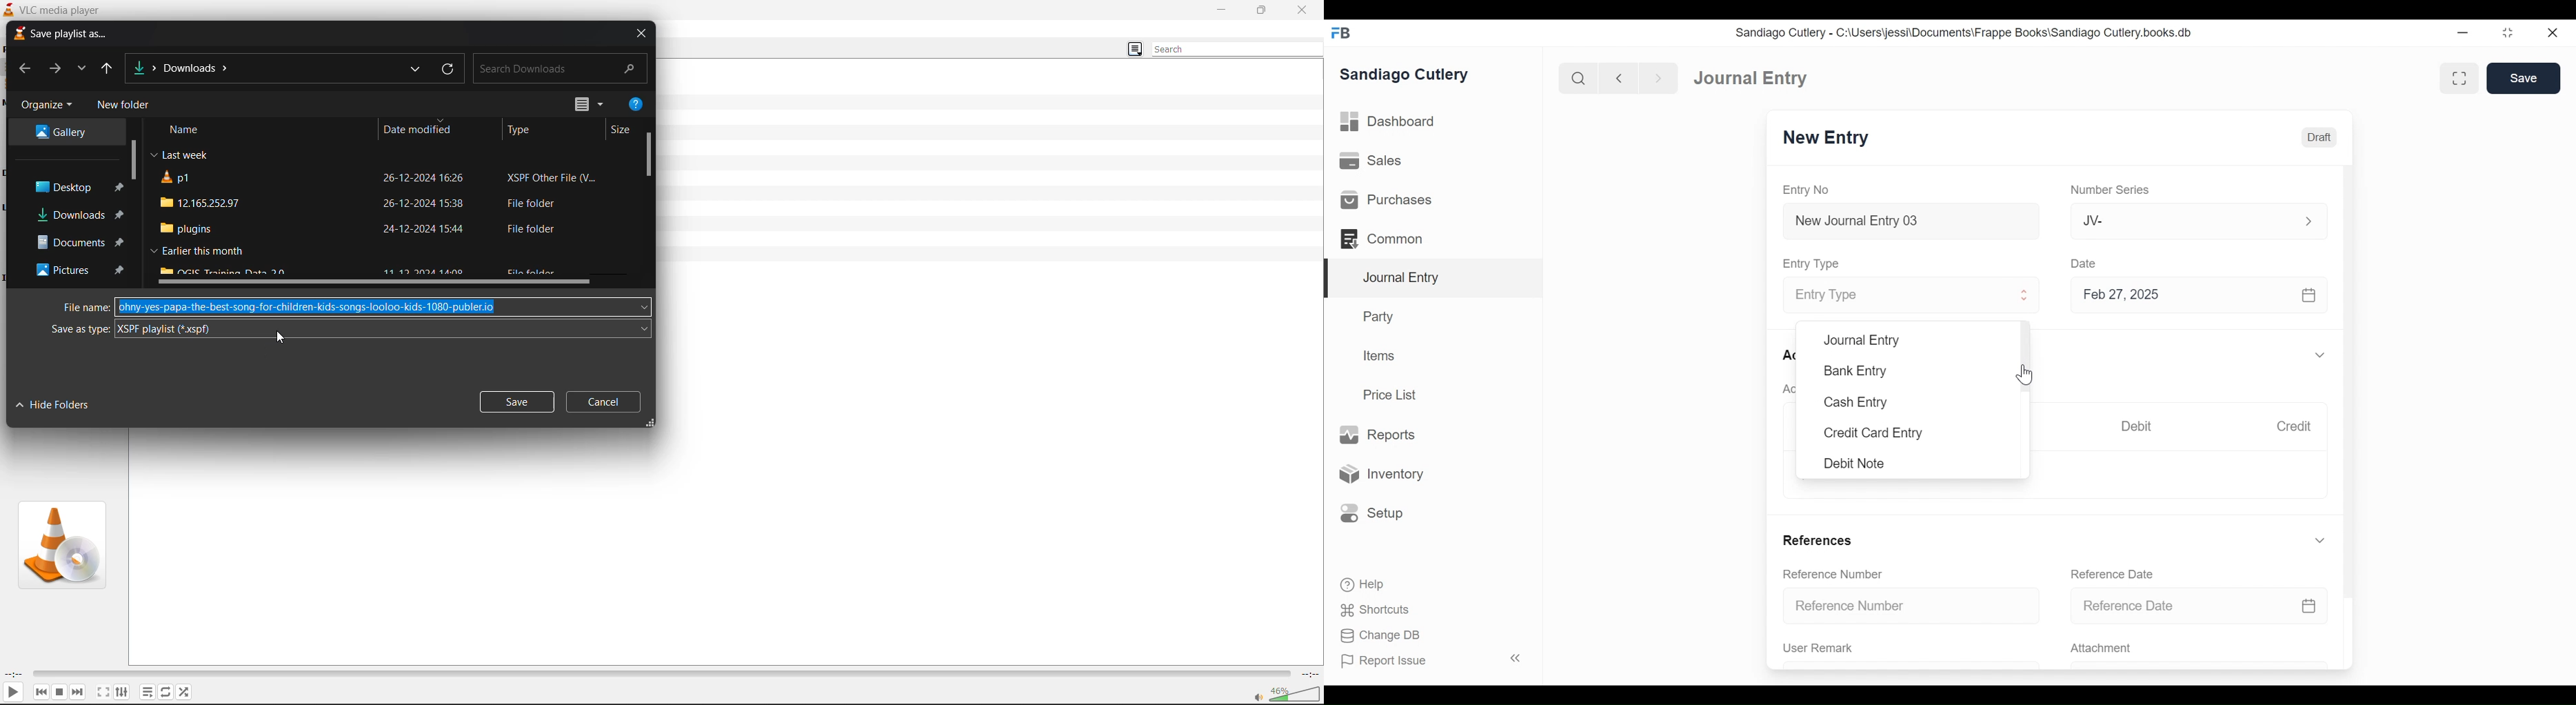  I want to click on Reports, so click(1381, 435).